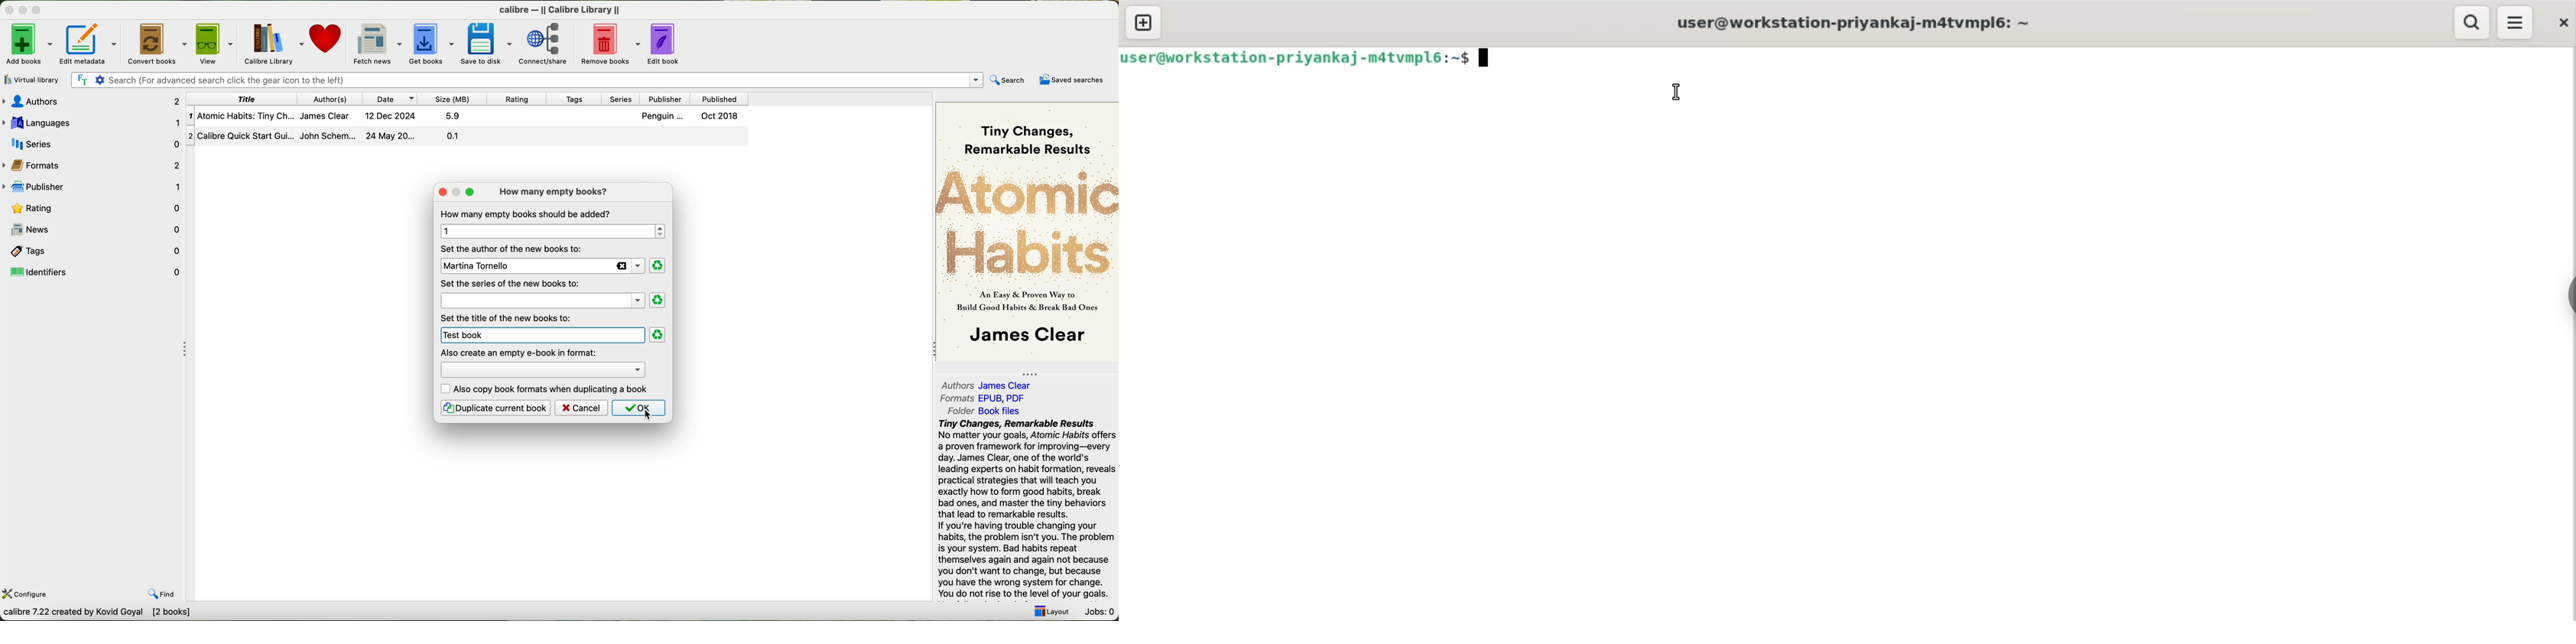 This screenshot has width=2576, height=644. What do you see at coordinates (469, 118) in the screenshot?
I see `first book` at bounding box center [469, 118].